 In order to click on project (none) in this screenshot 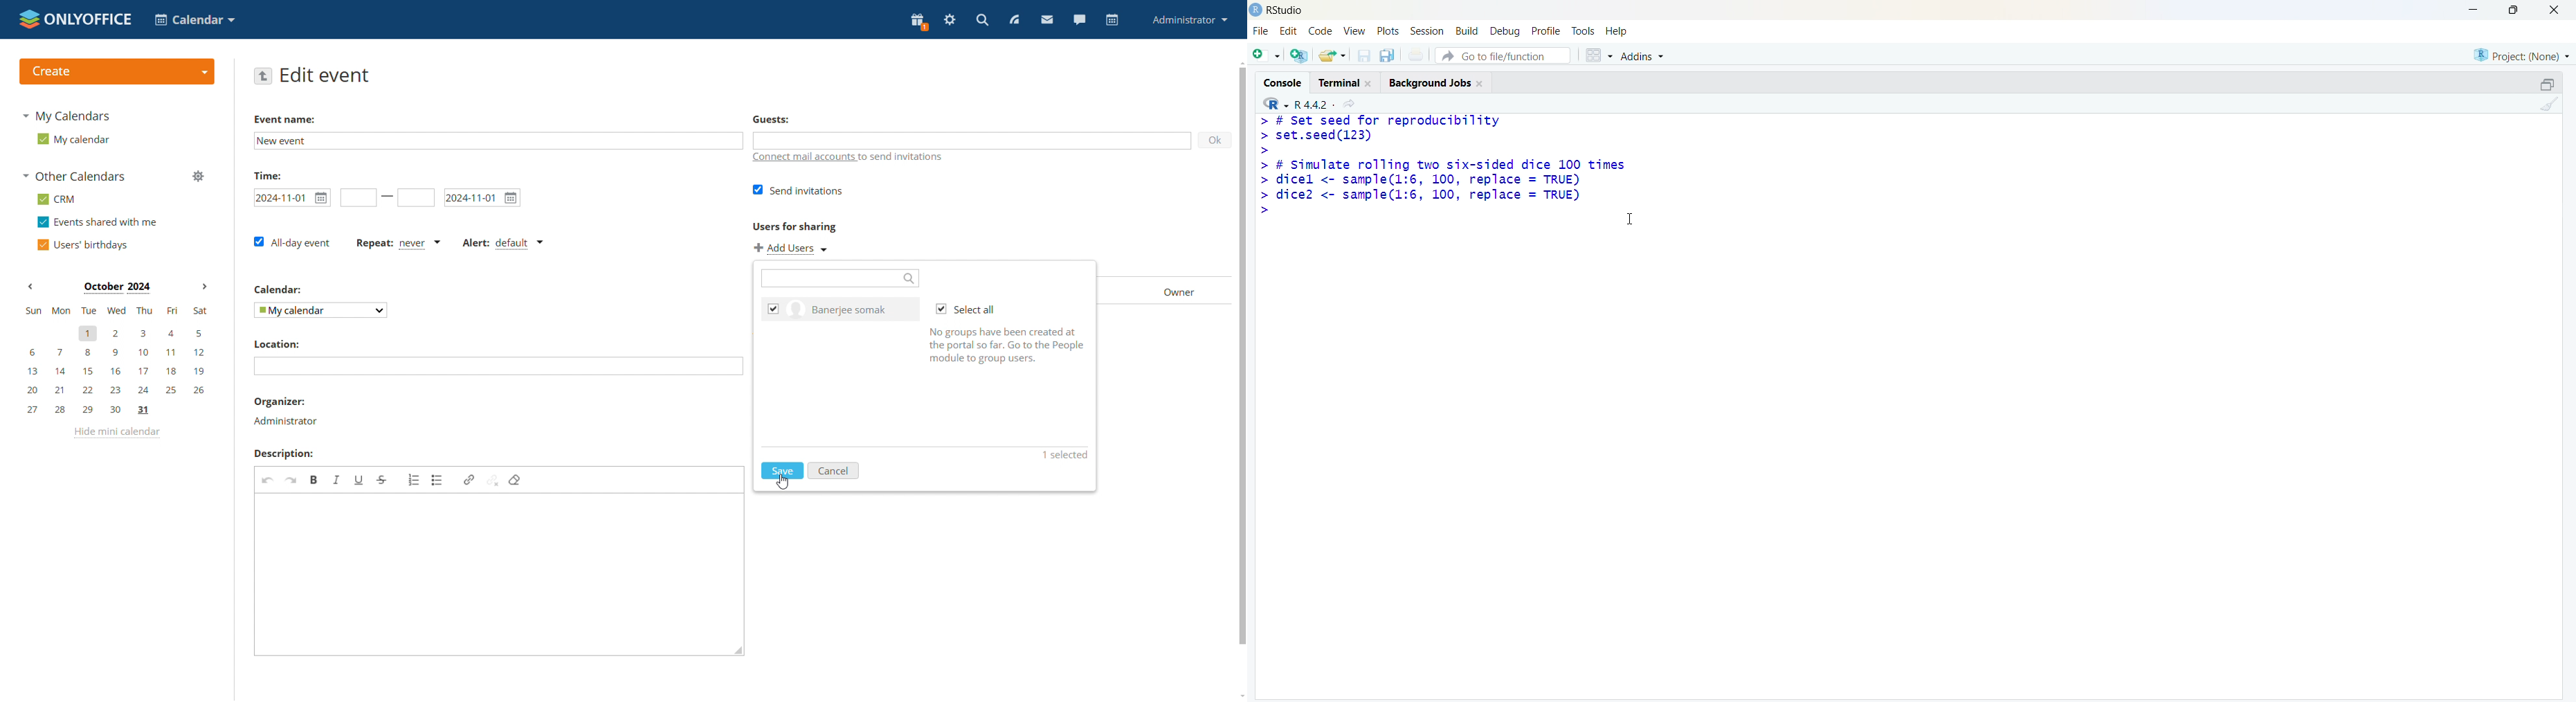, I will do `click(2521, 57)`.